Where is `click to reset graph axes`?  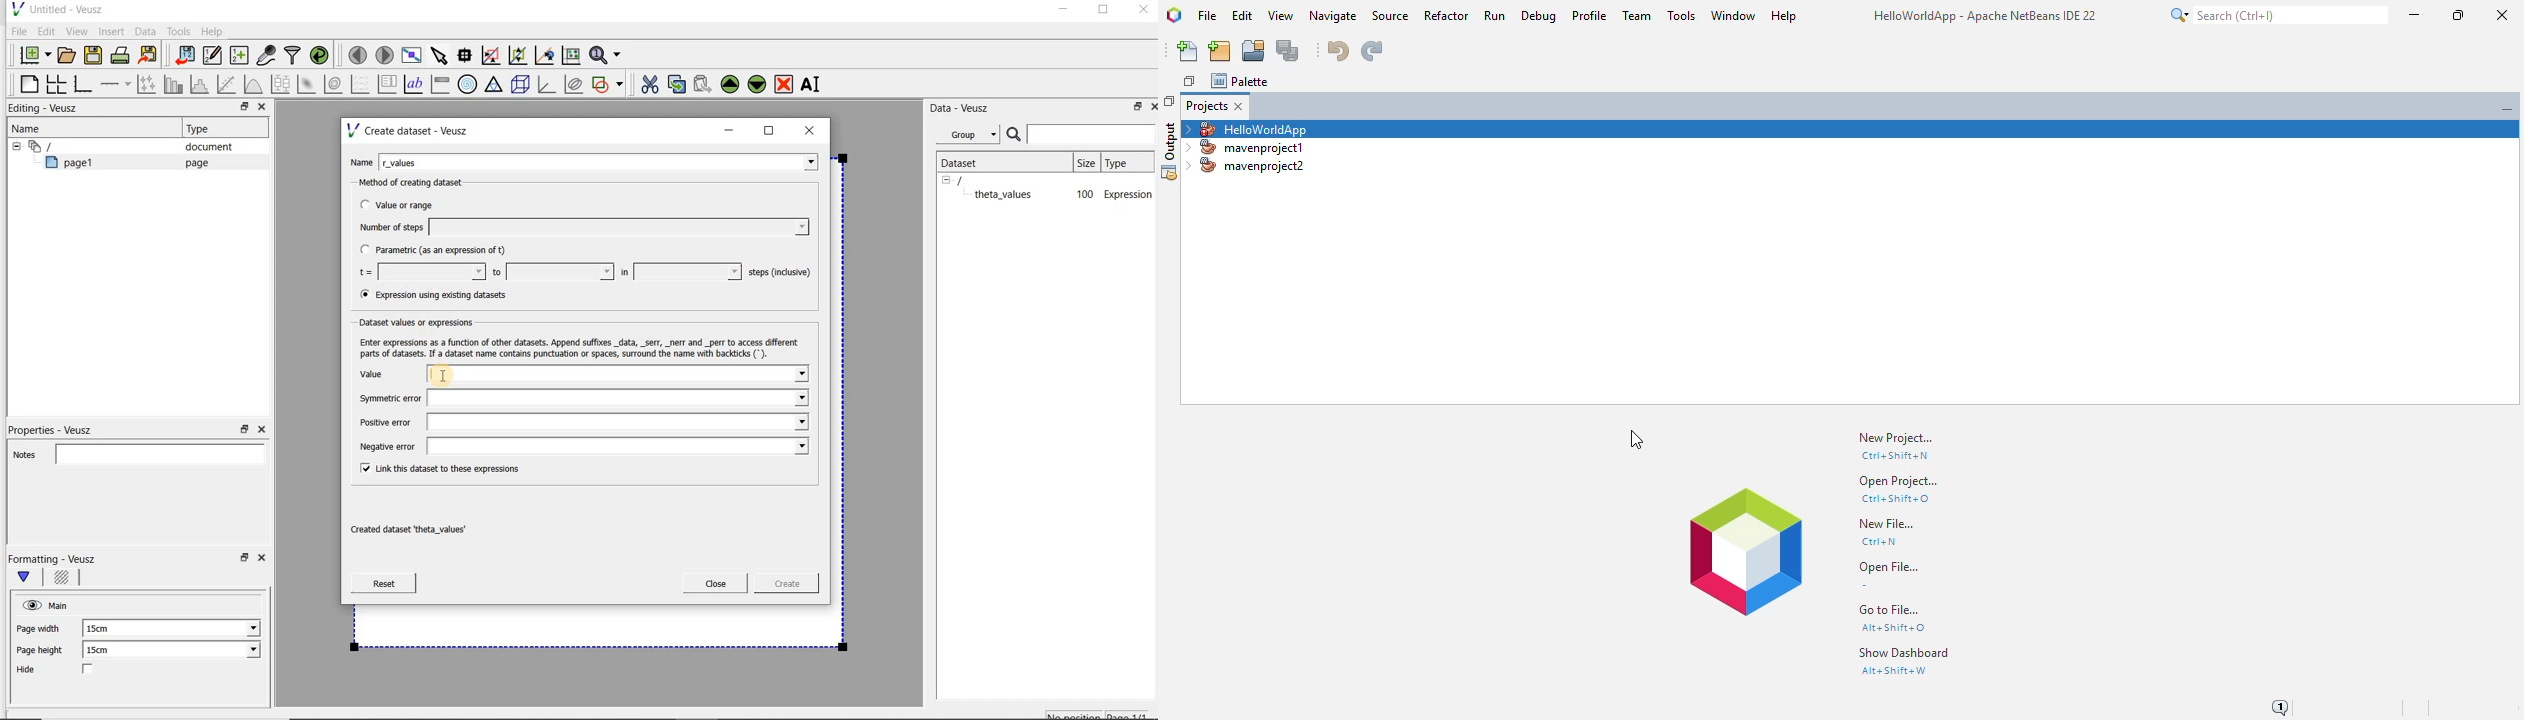 click to reset graph axes is located at coordinates (571, 54).